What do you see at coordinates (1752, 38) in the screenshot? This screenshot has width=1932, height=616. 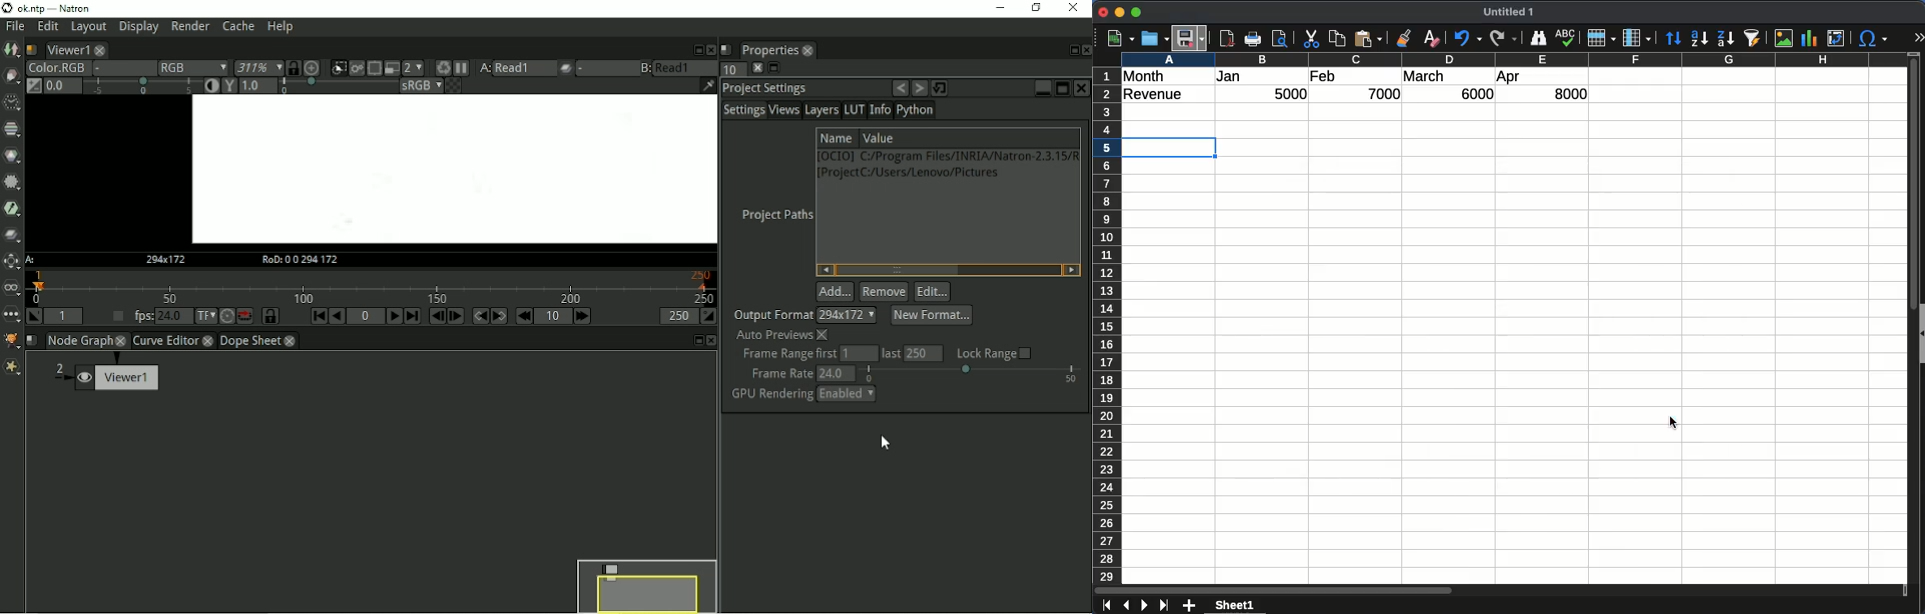 I see `autofilter` at bounding box center [1752, 38].